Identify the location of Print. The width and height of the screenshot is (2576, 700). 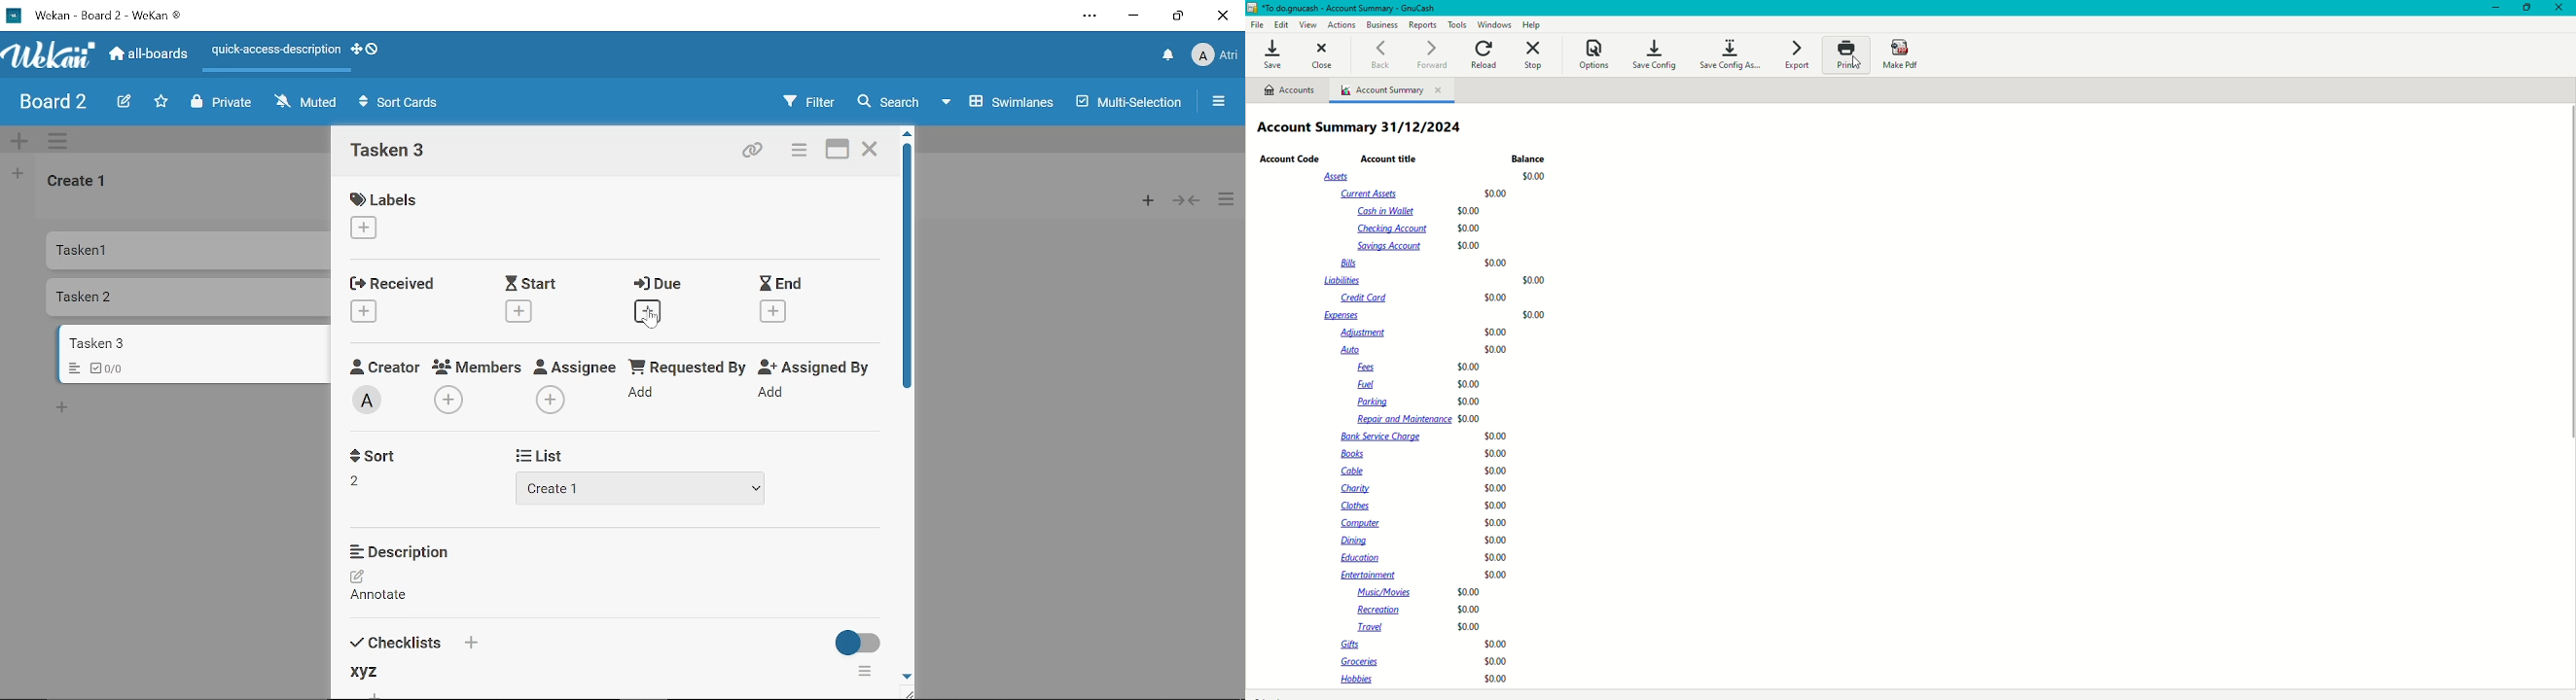
(1845, 55).